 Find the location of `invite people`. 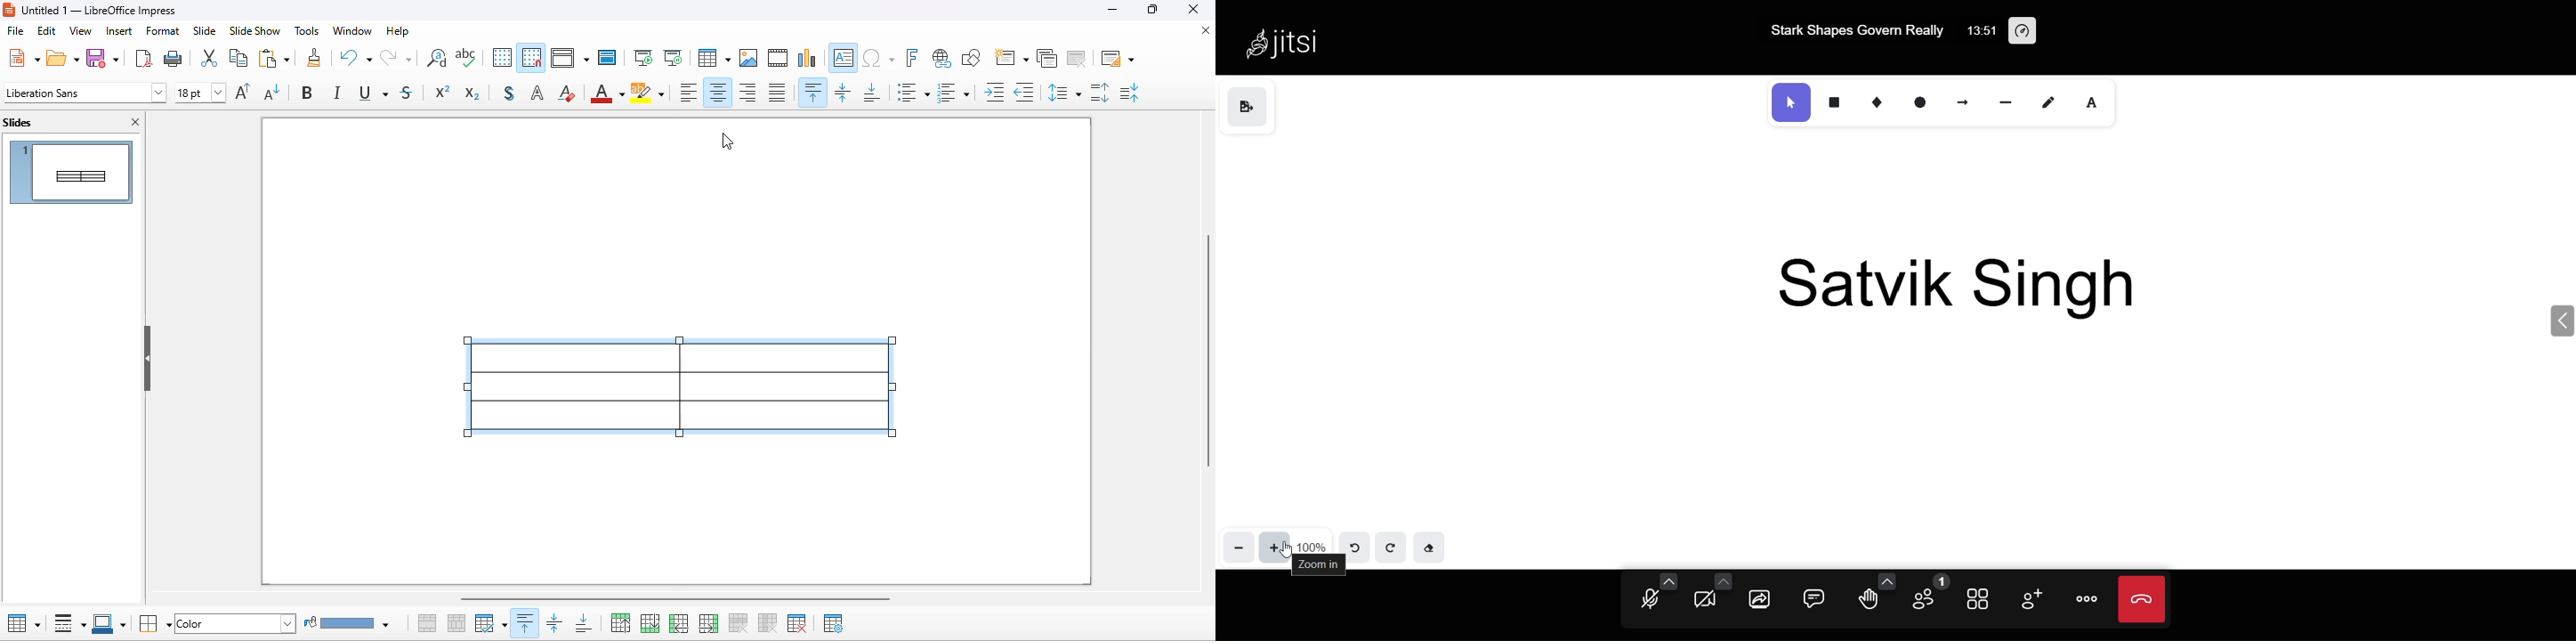

invite people is located at coordinates (2032, 598).